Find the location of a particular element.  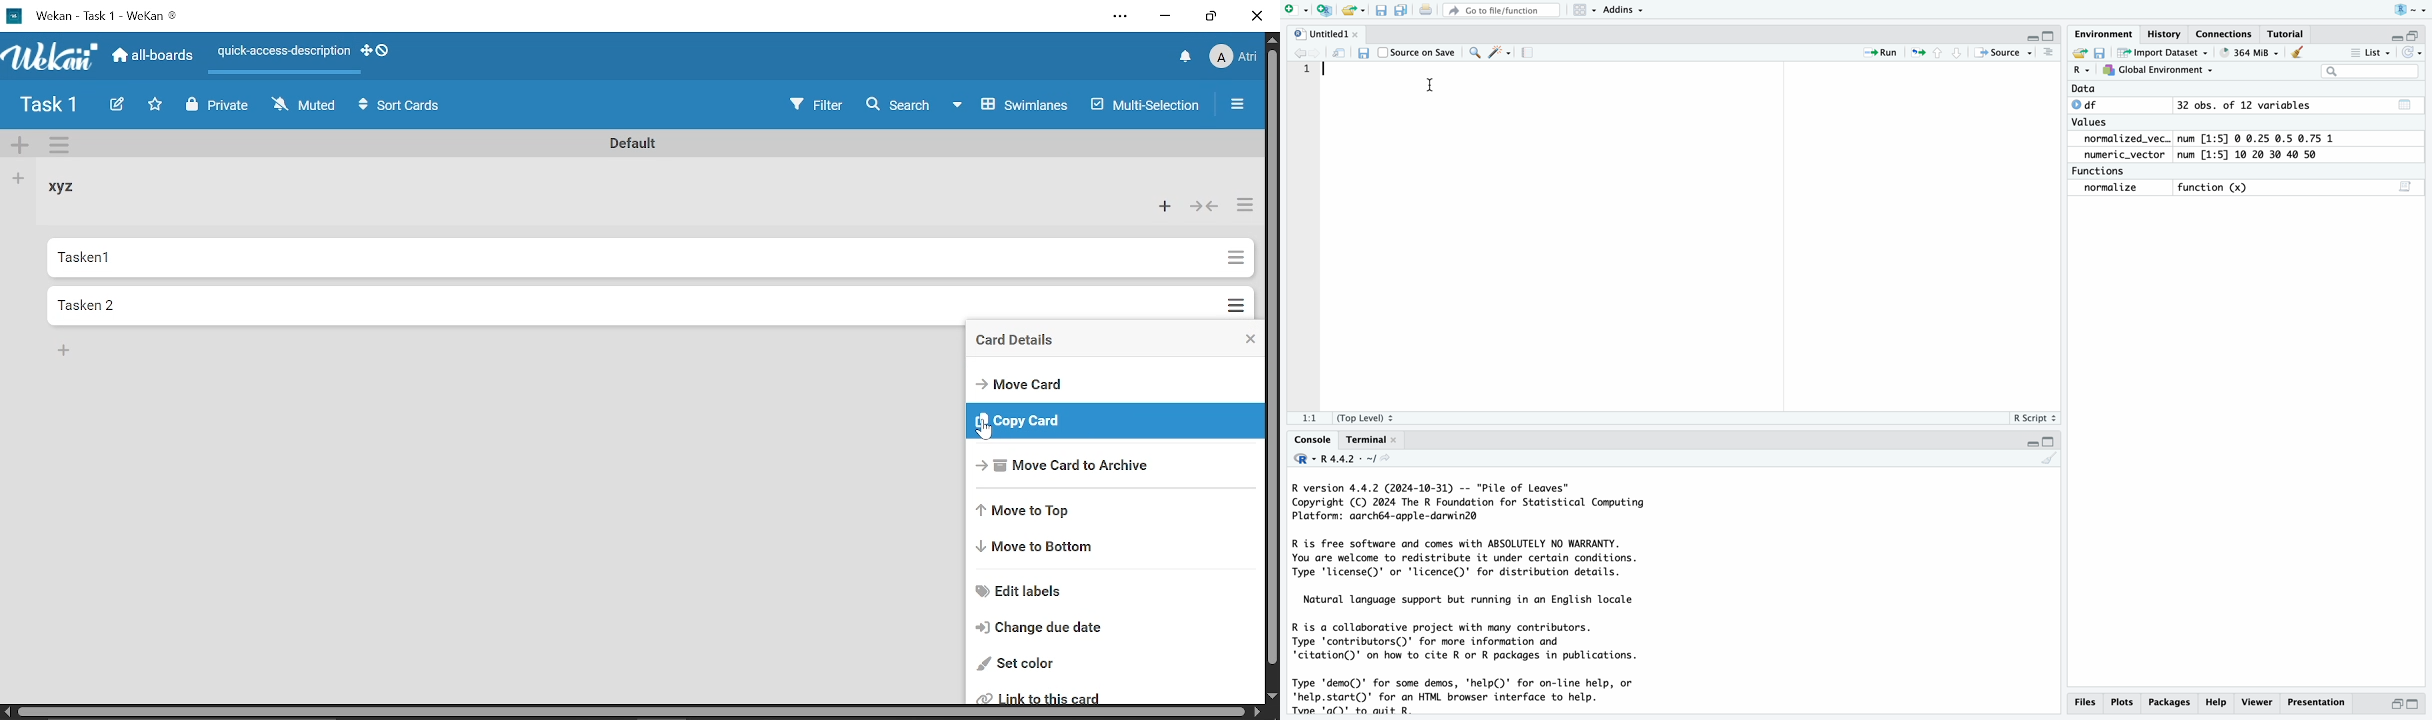

Front is located at coordinates (1319, 52).